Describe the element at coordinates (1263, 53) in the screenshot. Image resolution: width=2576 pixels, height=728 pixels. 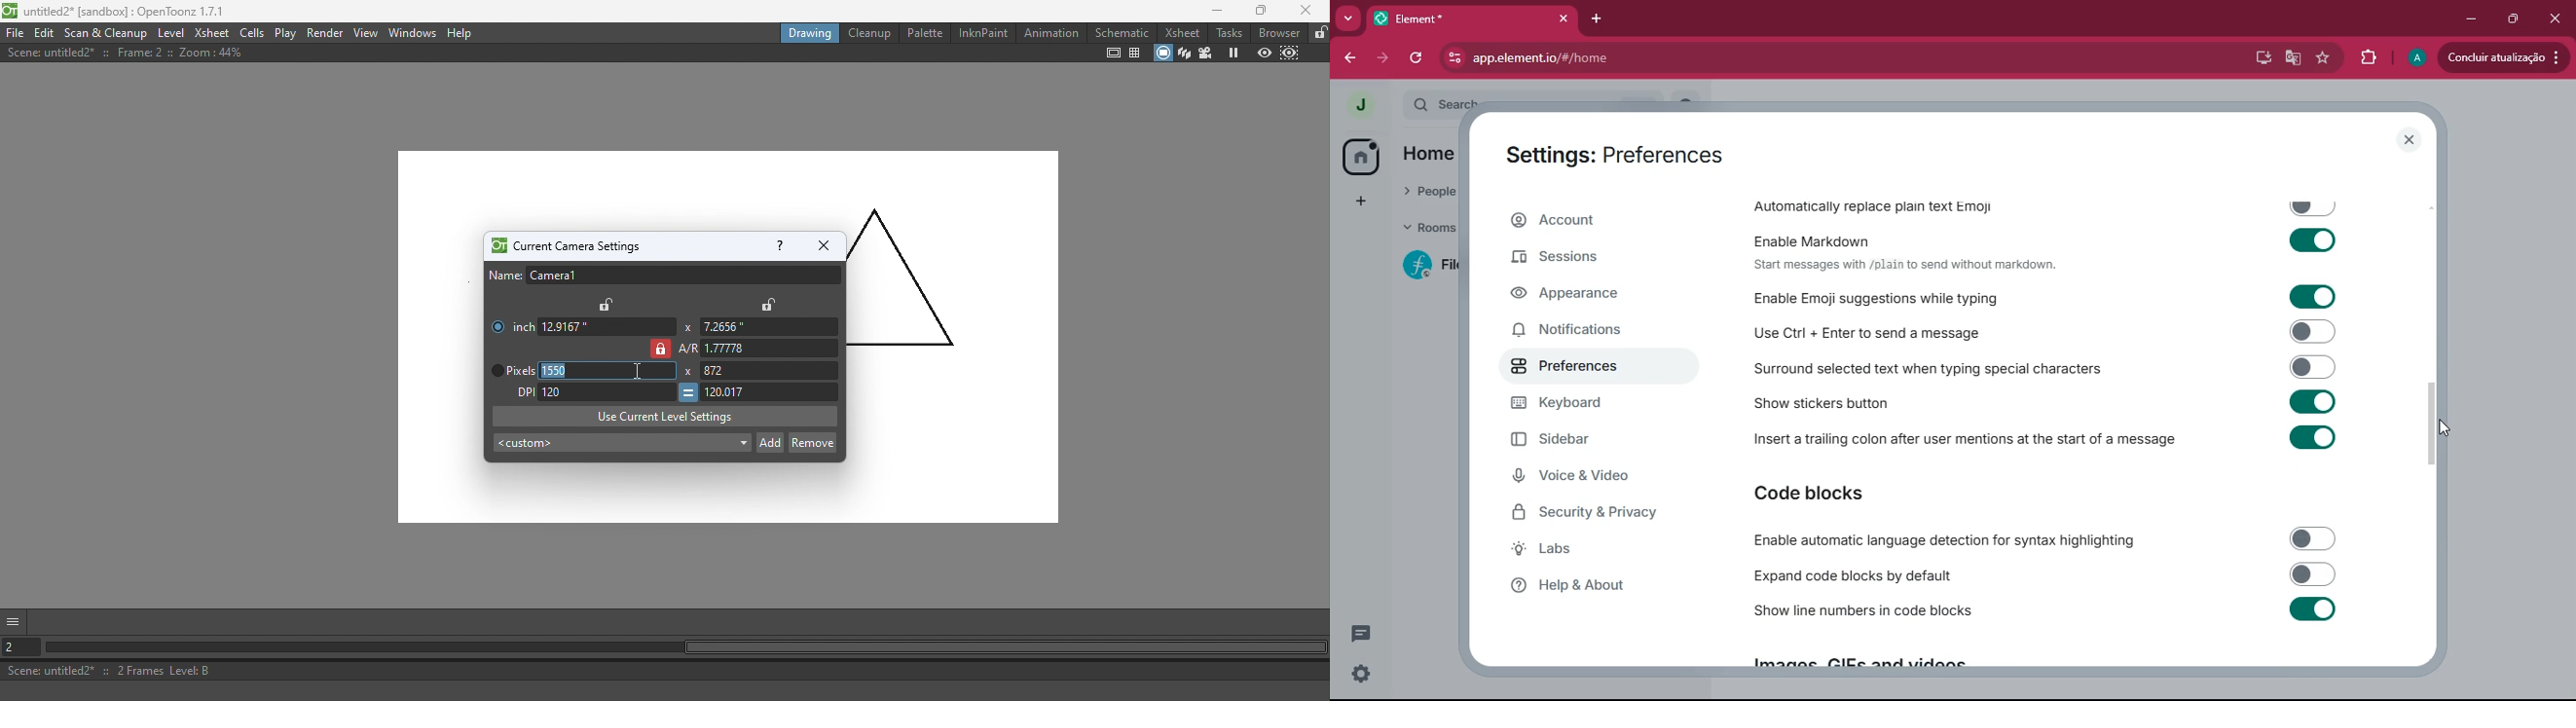
I see `Preview` at that location.